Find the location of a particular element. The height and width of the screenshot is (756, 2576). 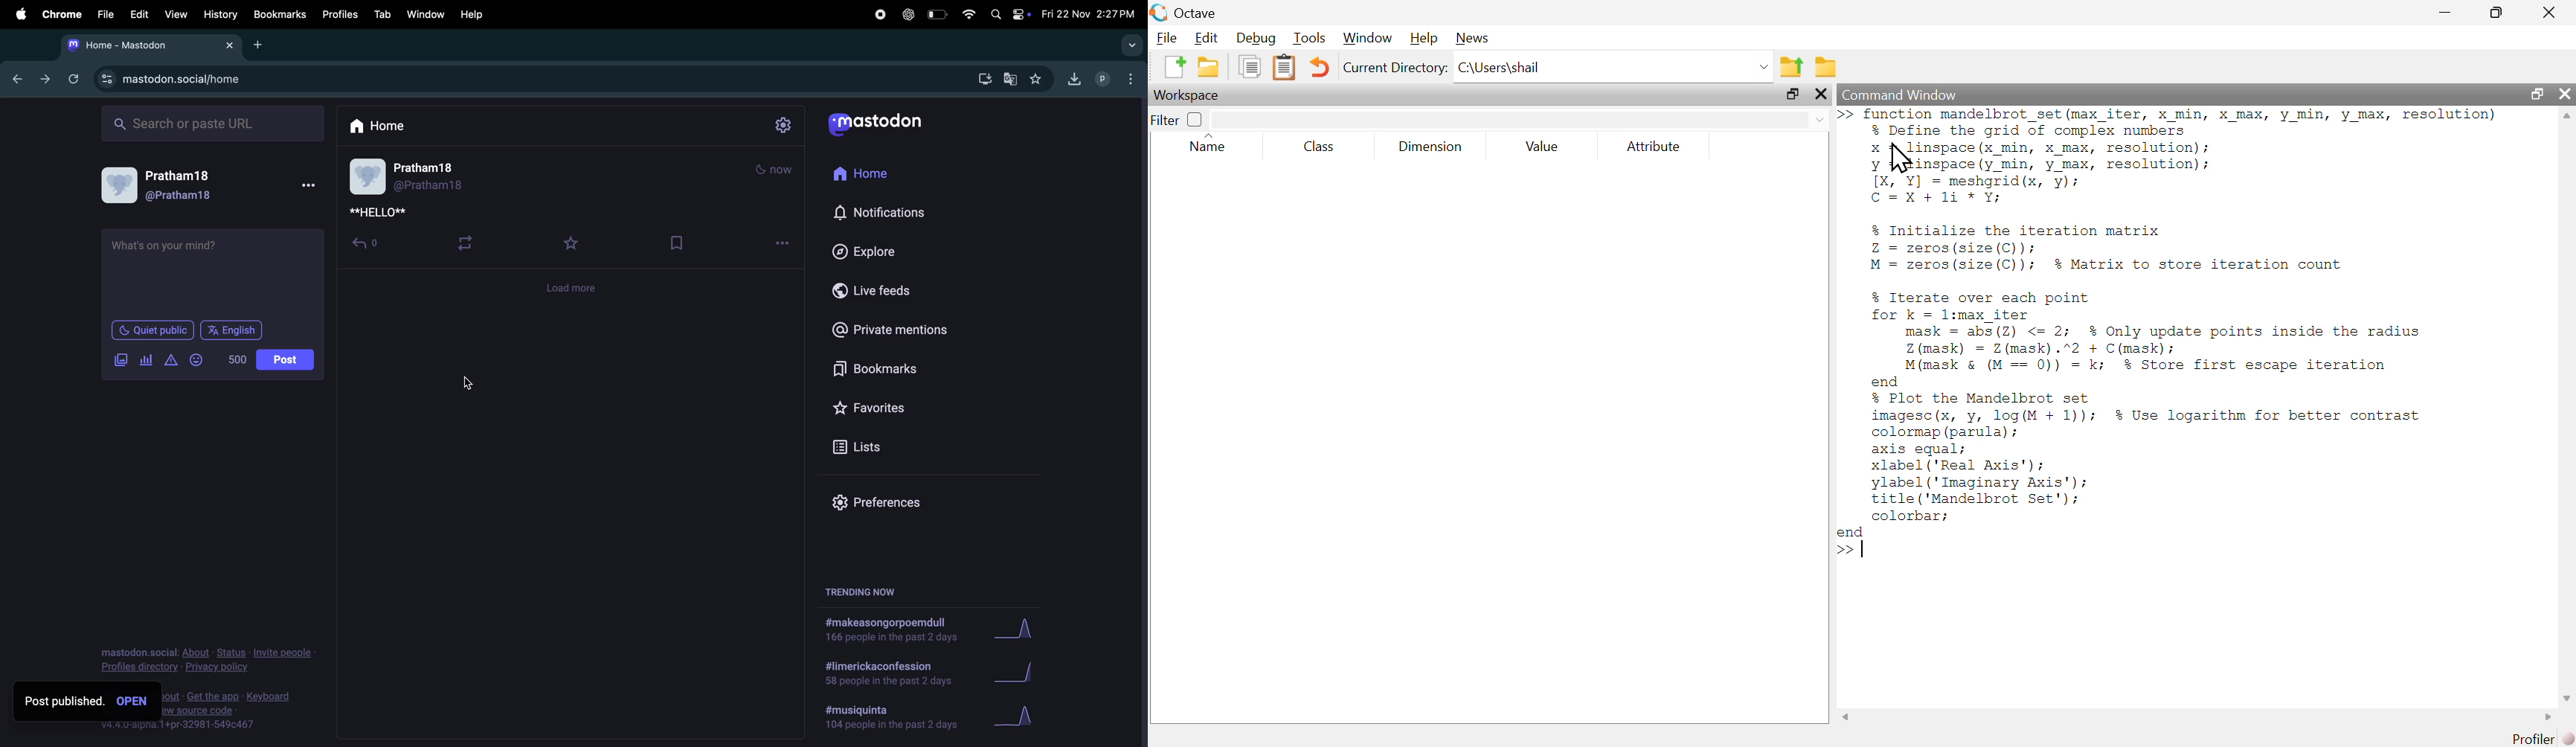

load more is located at coordinates (571, 291).